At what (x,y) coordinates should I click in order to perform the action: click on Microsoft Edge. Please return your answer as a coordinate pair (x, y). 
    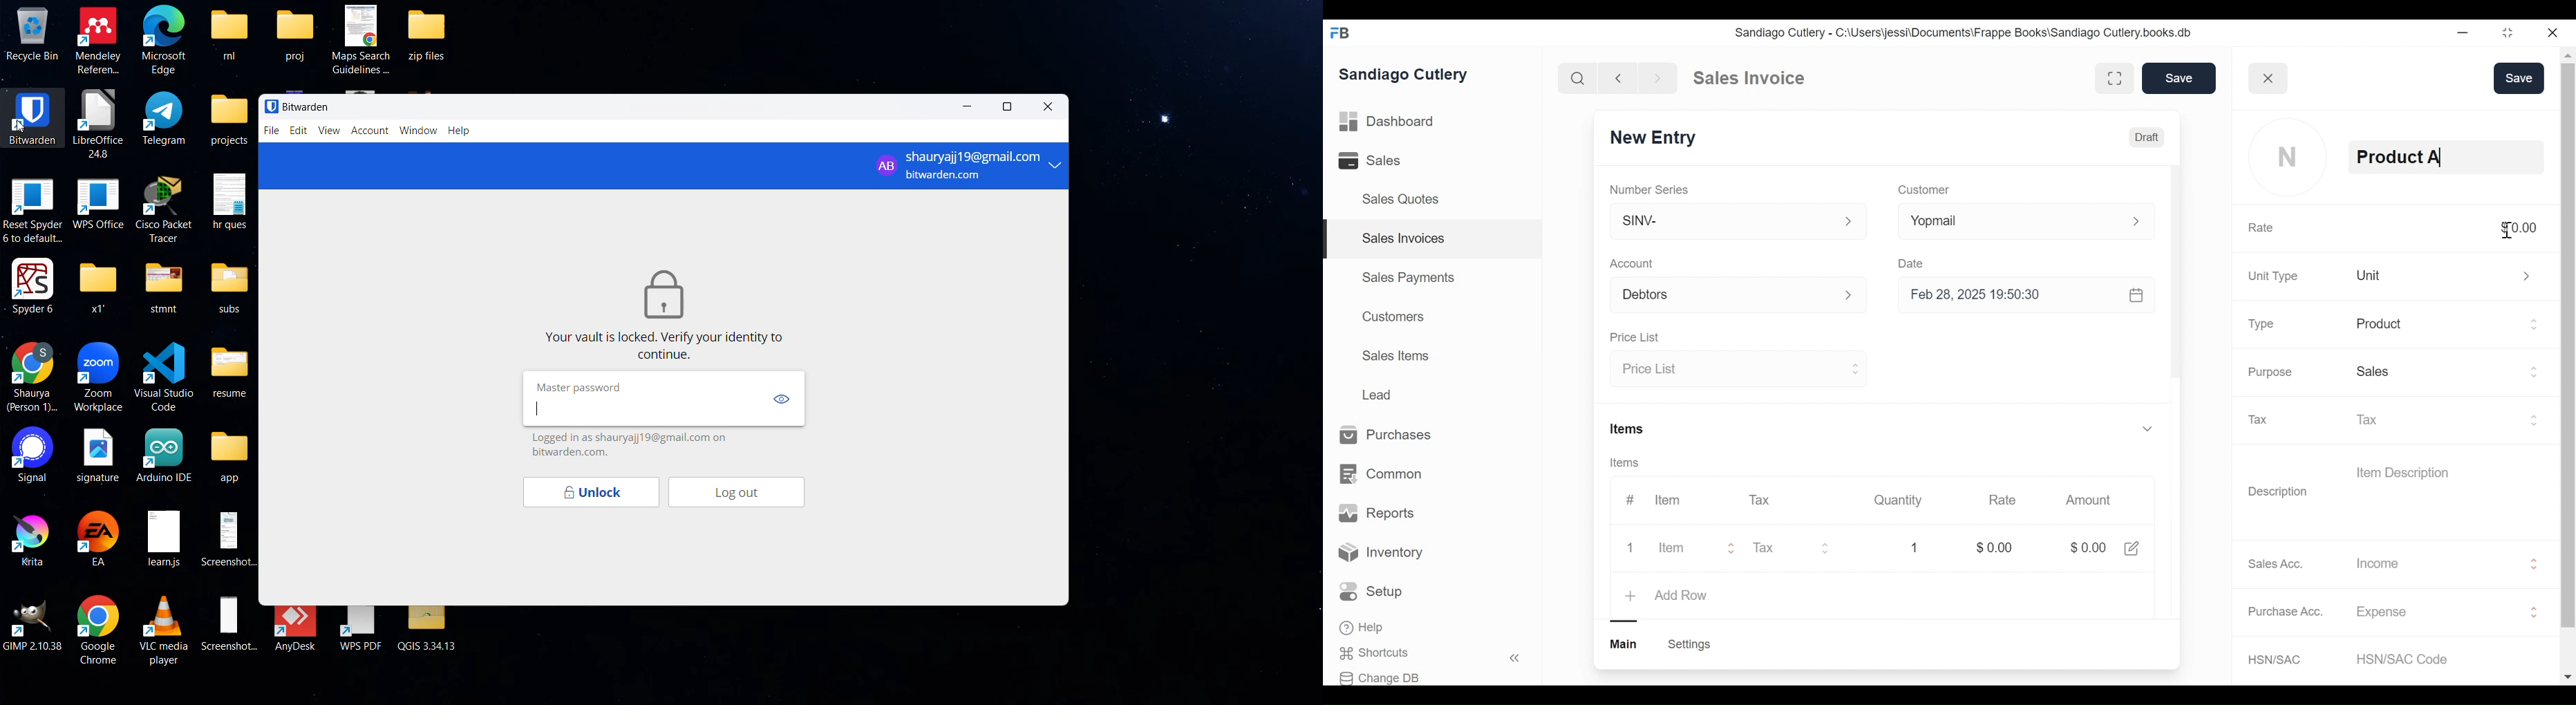
    Looking at the image, I should click on (164, 41).